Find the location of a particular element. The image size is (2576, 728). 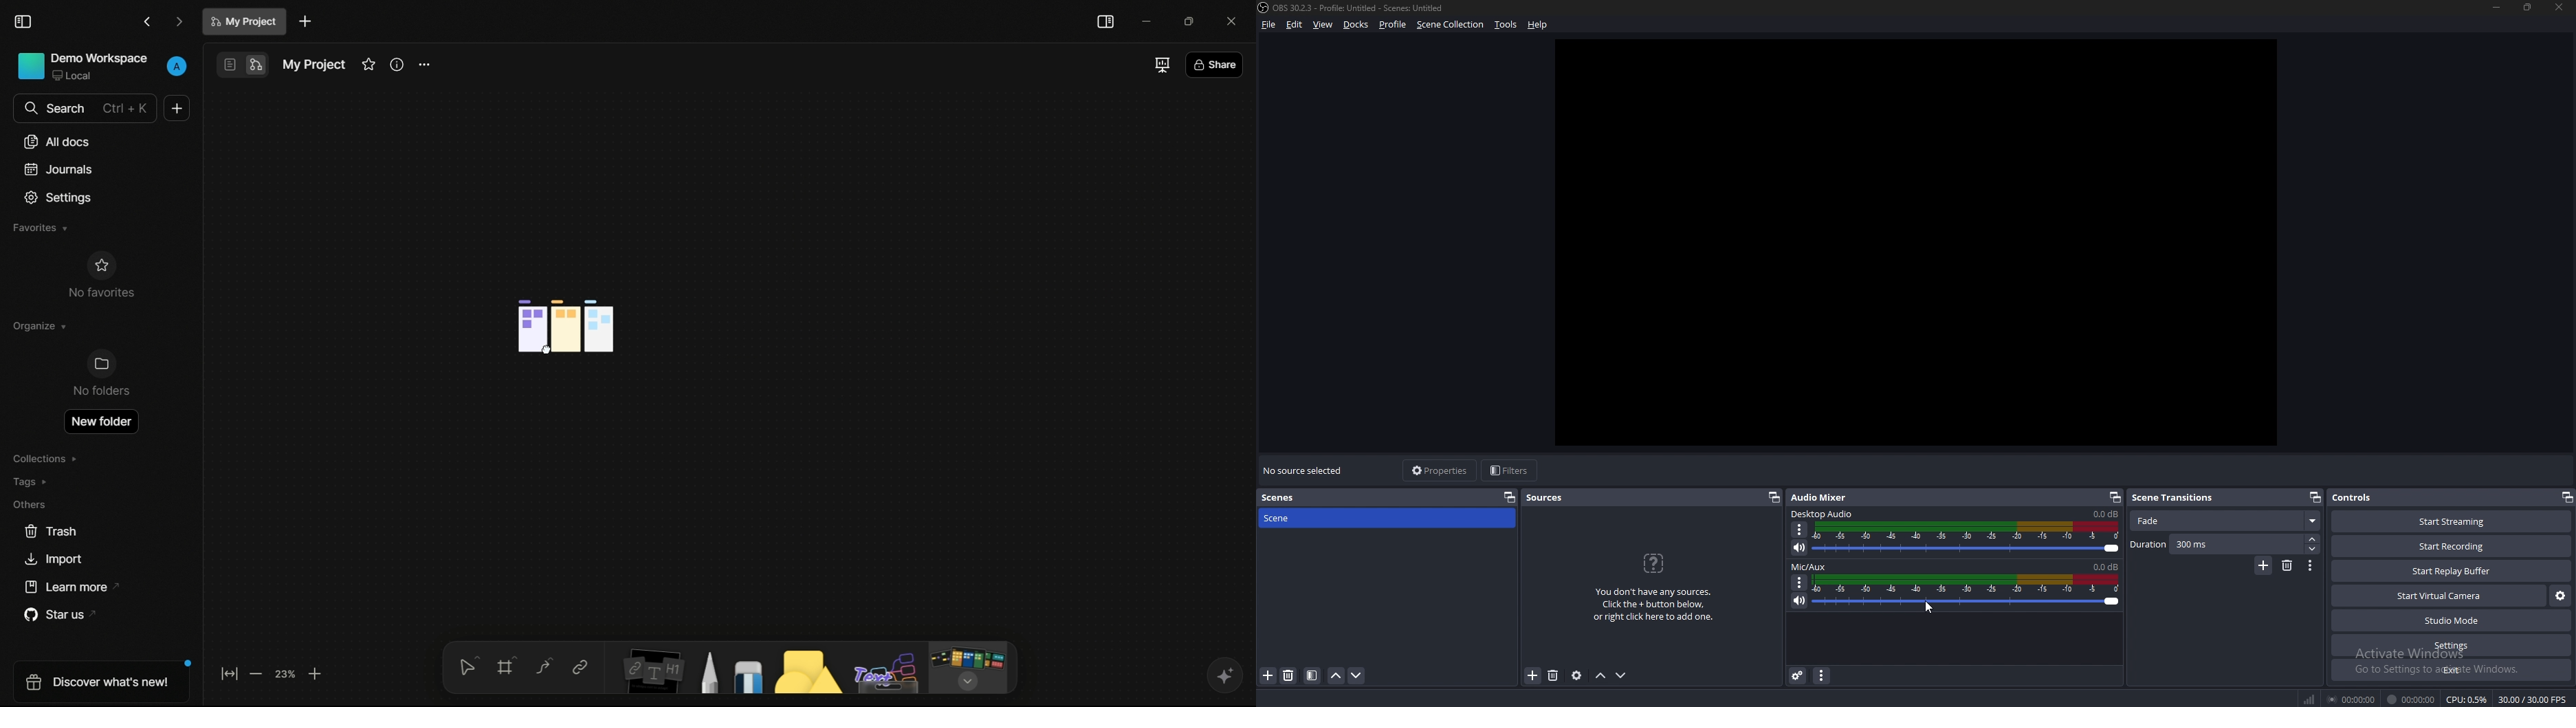

pop out is located at coordinates (2315, 497).